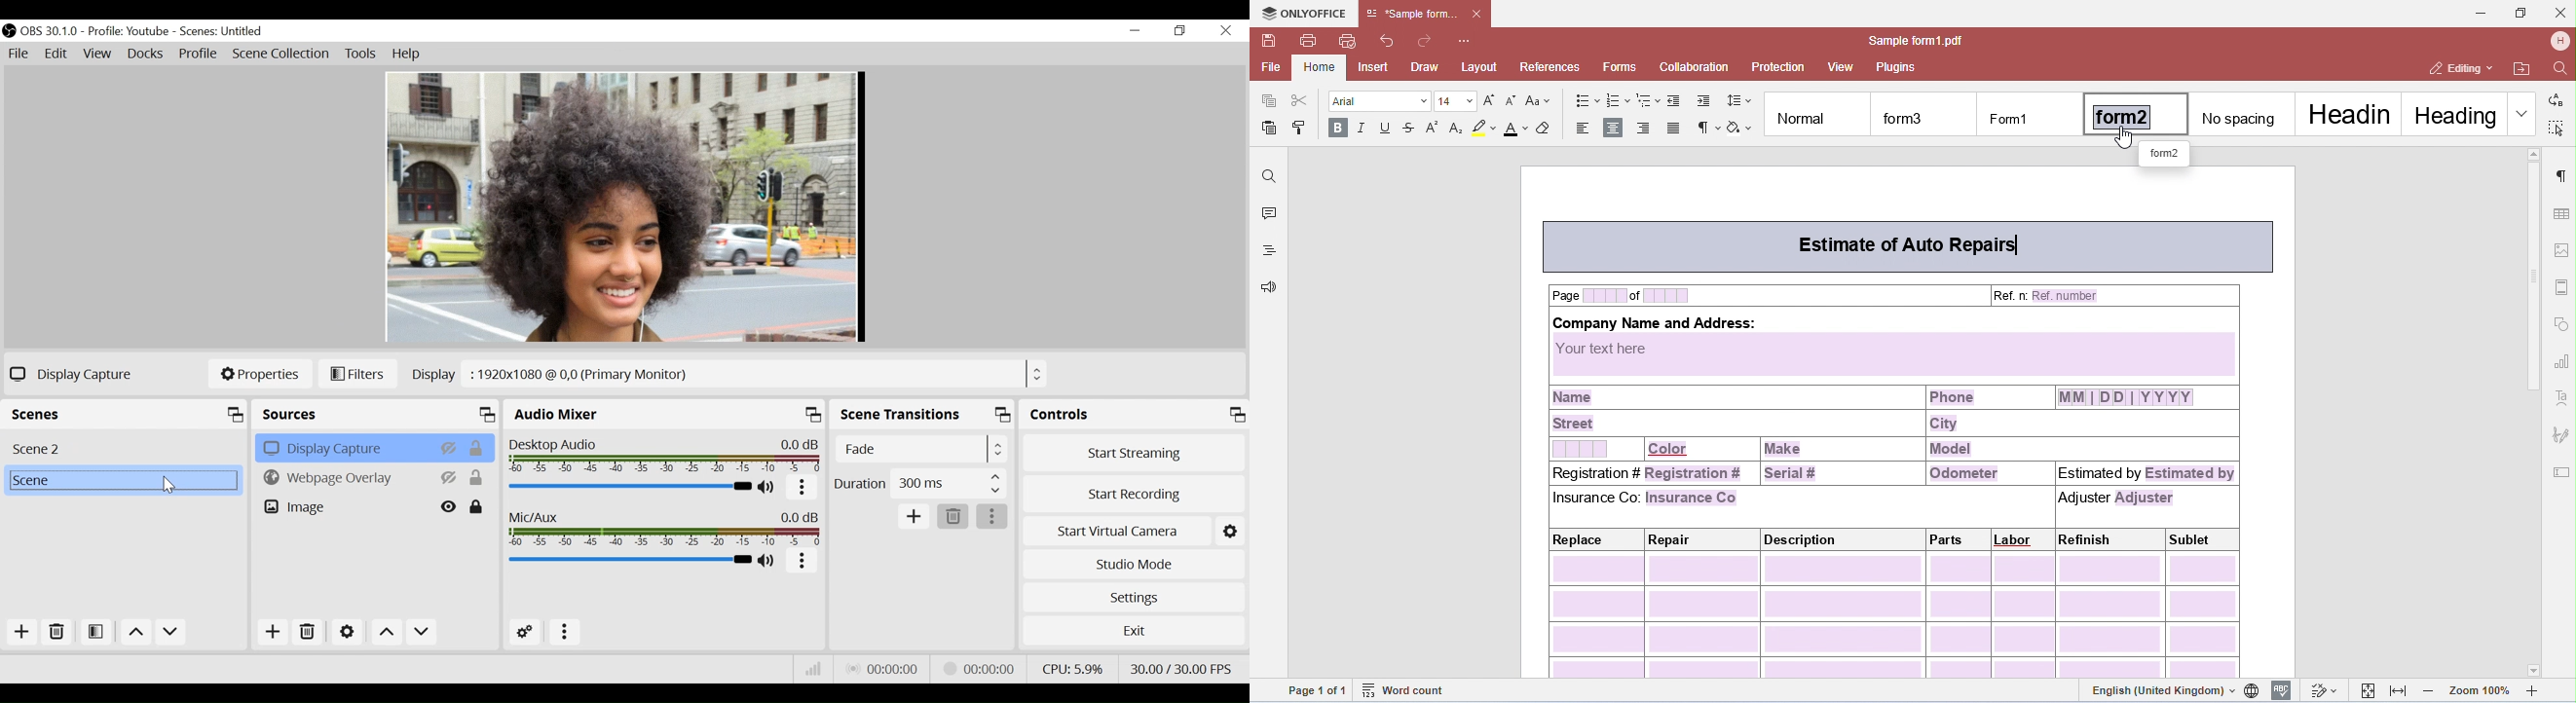 The width and height of the screenshot is (2576, 728). I want to click on more options, so click(562, 631).